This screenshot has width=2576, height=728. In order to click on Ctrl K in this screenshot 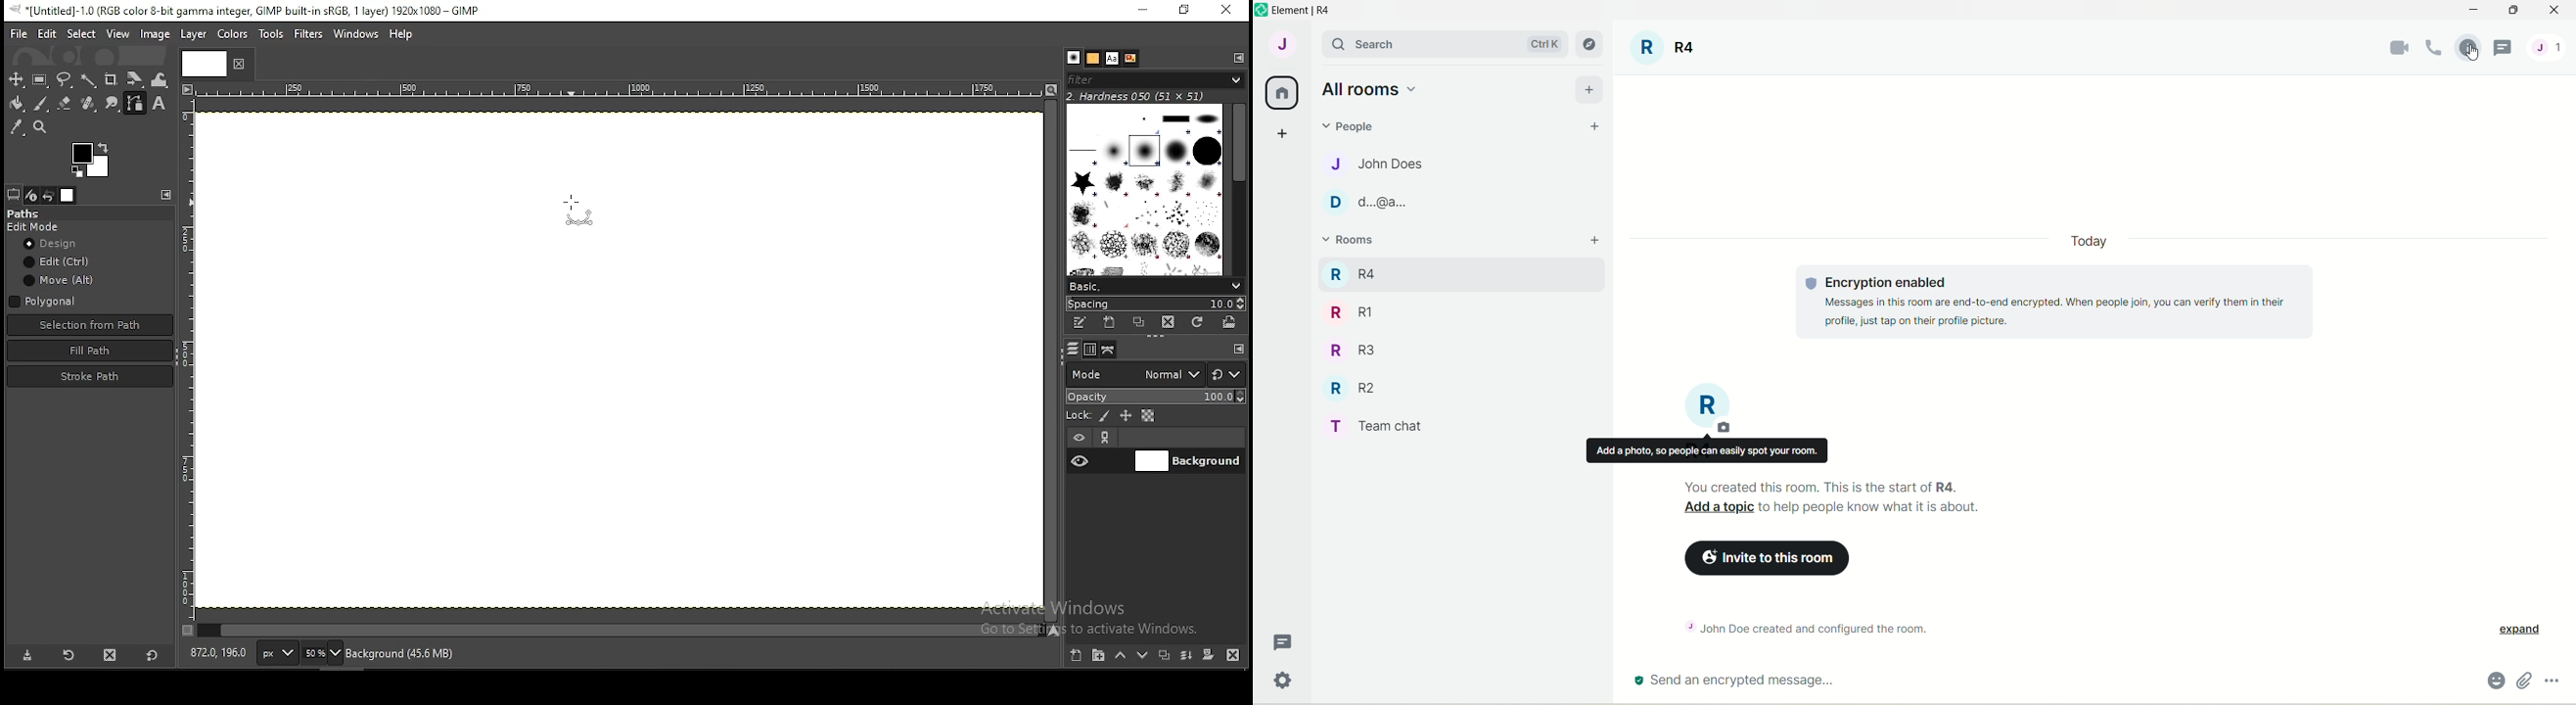, I will do `click(1542, 44)`.